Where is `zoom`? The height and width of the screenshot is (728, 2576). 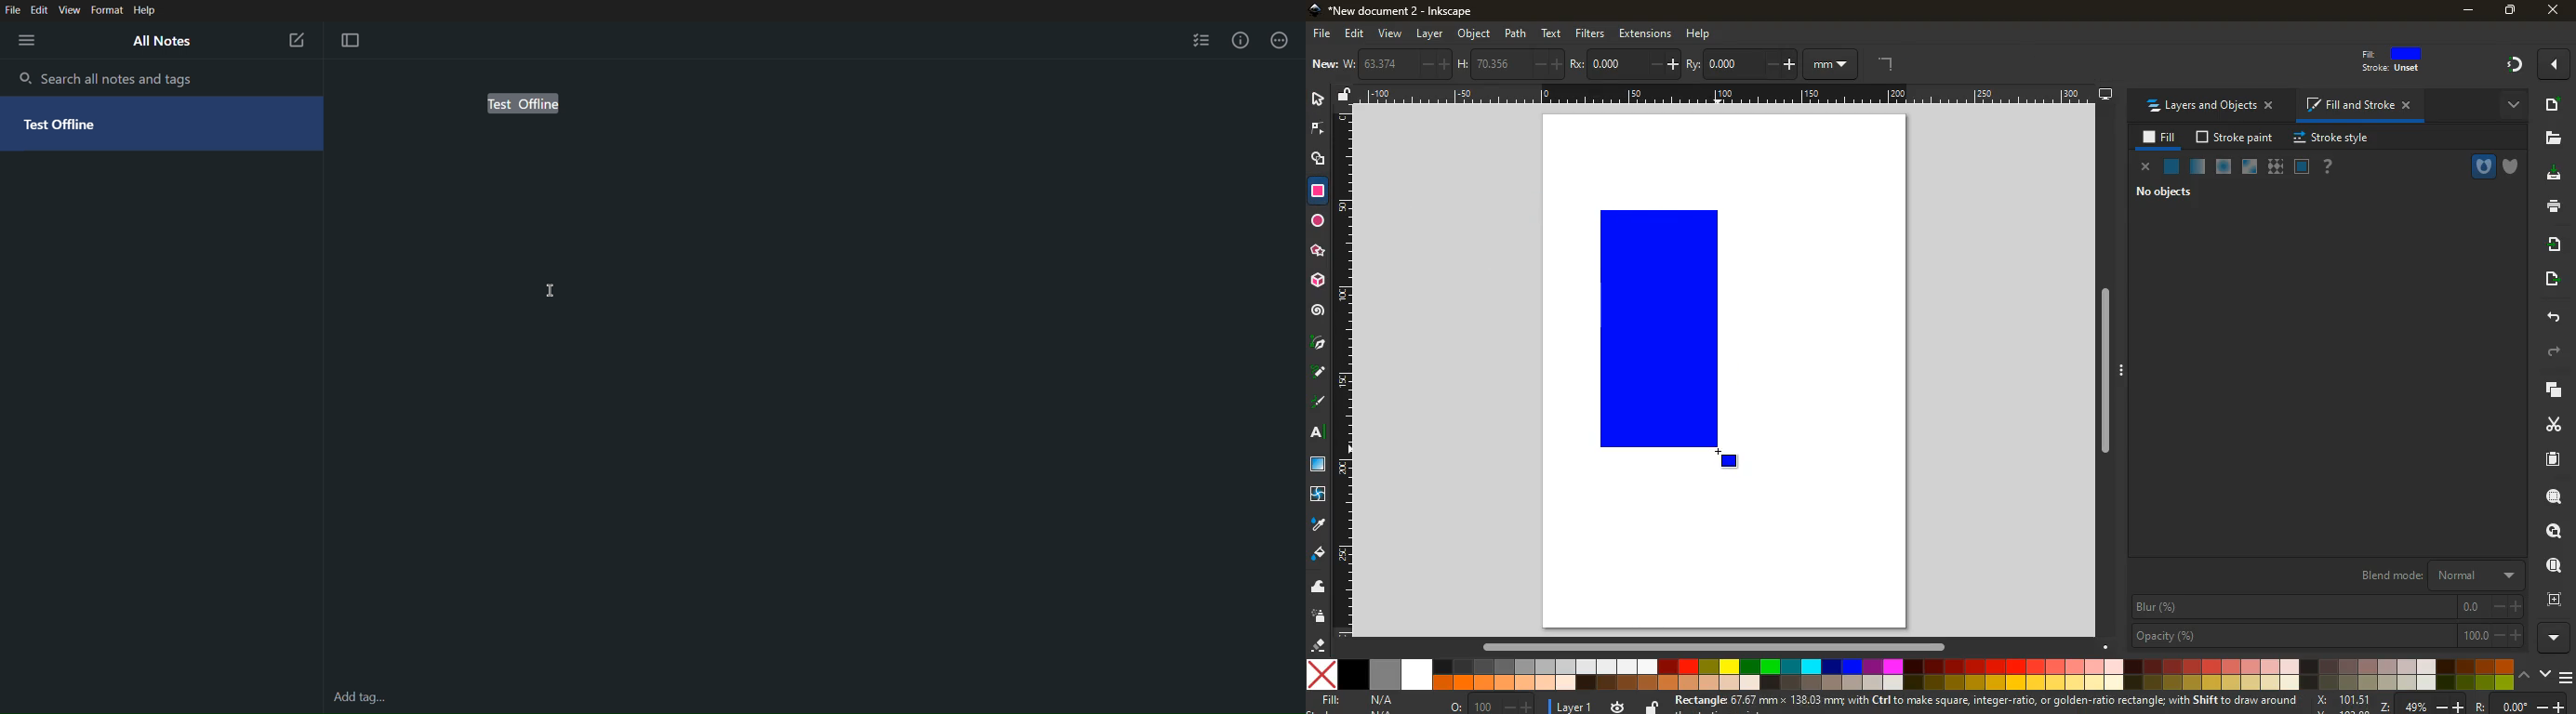 zoom is located at coordinates (2440, 703).